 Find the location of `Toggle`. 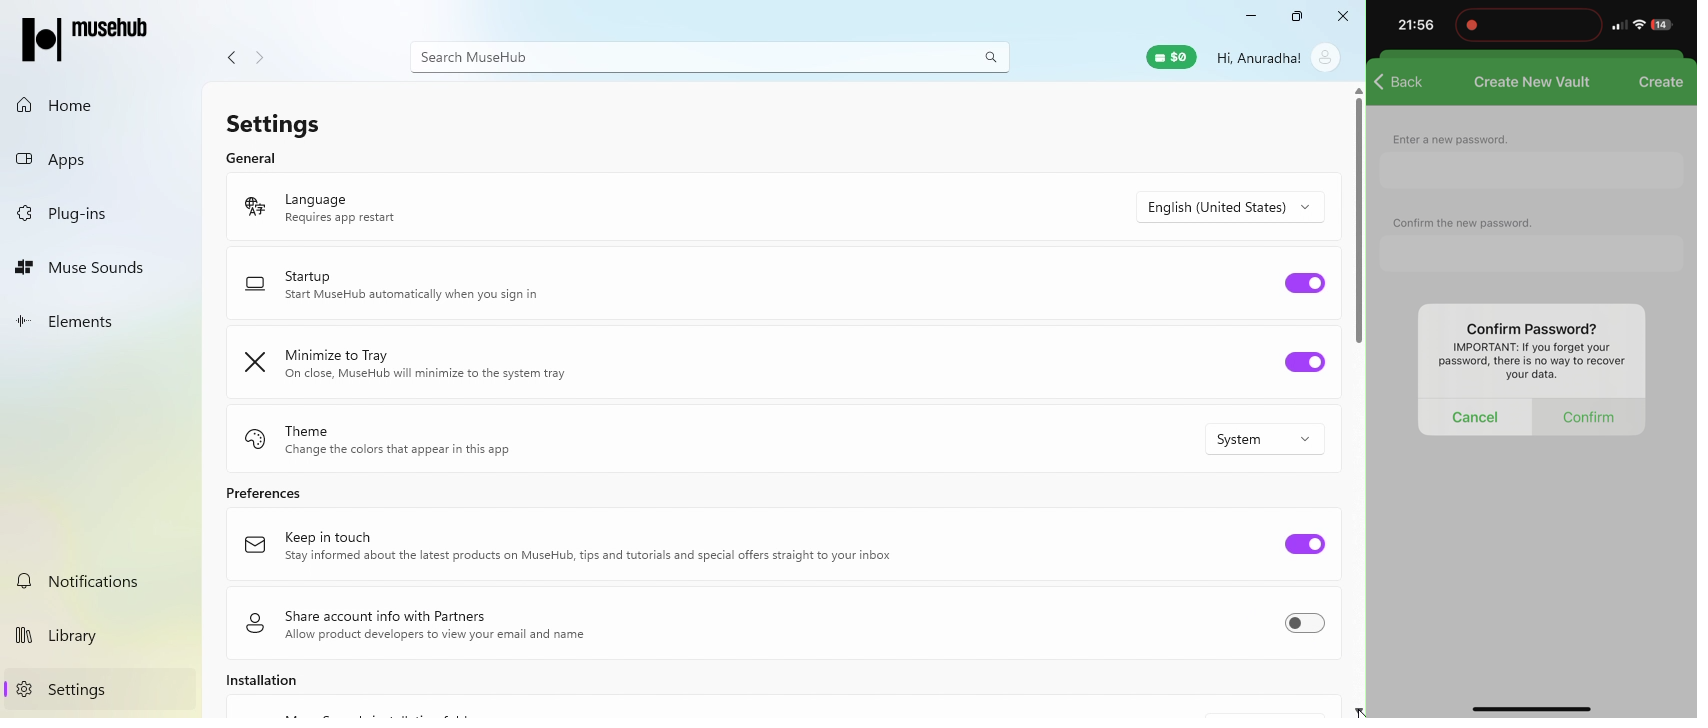

Toggle is located at coordinates (1309, 542).